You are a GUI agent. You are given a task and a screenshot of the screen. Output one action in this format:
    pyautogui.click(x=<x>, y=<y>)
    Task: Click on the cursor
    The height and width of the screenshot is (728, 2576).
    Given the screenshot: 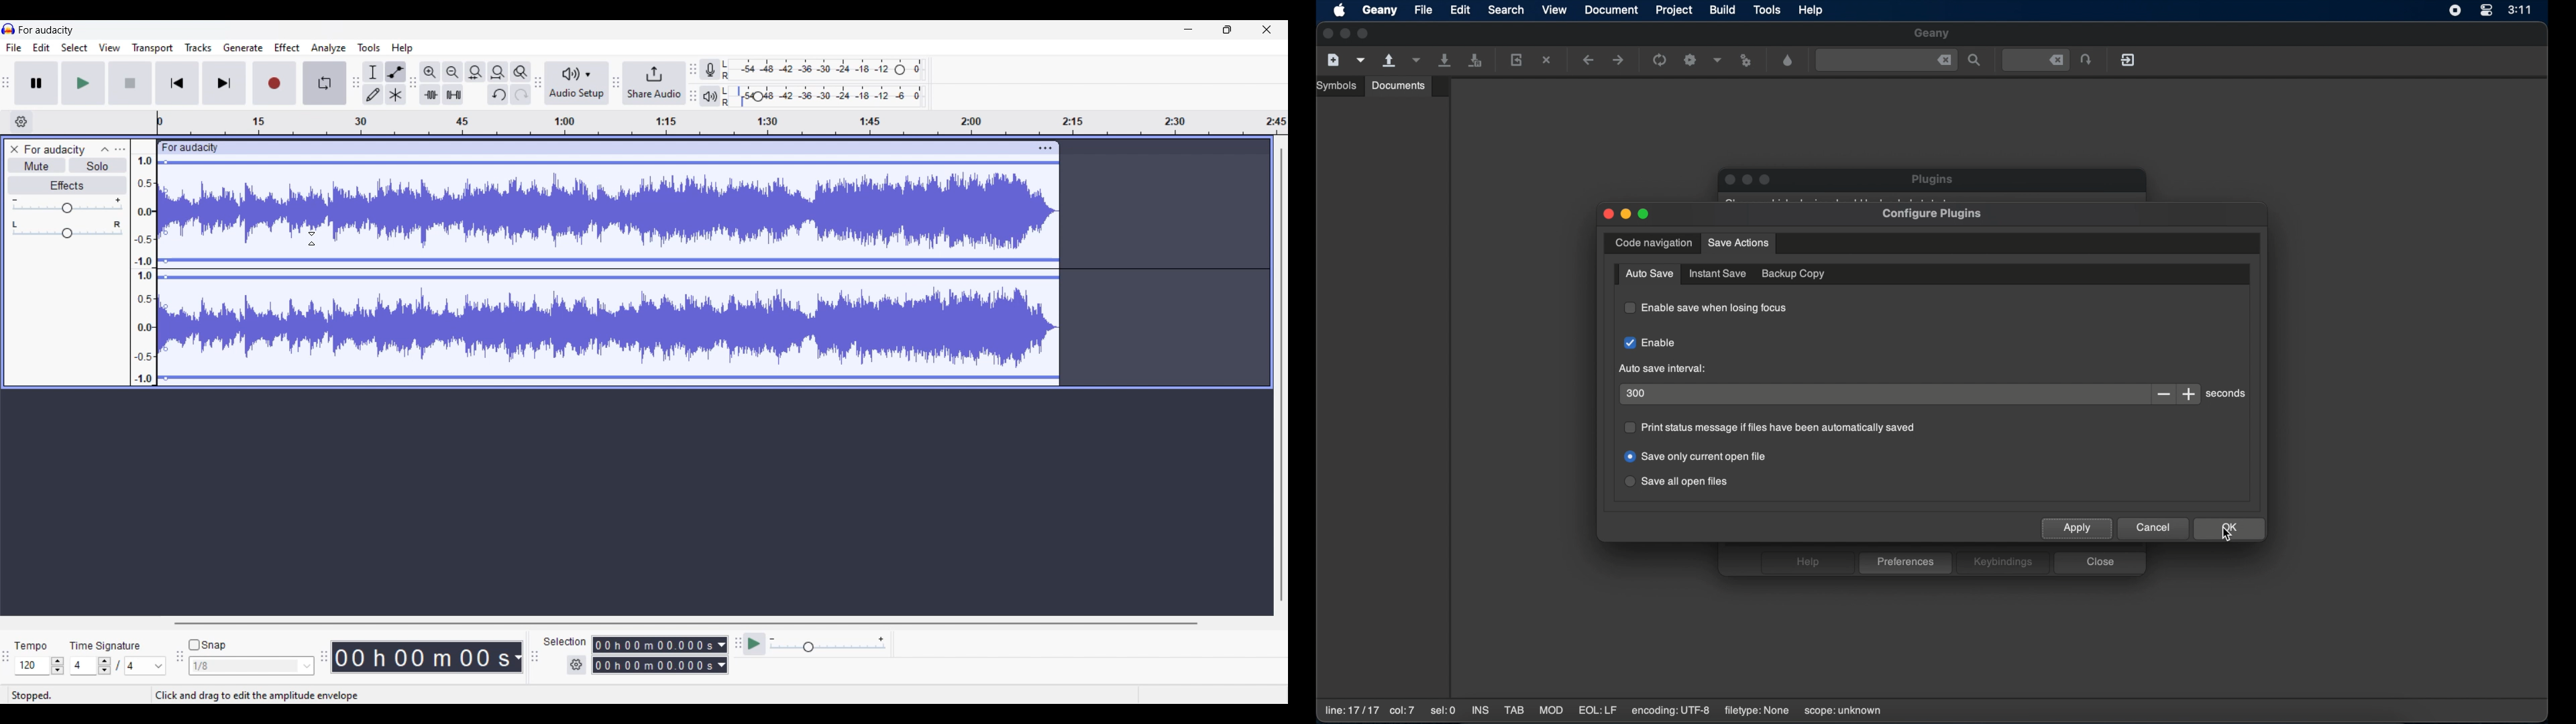 What is the action you would take?
    pyautogui.click(x=312, y=239)
    